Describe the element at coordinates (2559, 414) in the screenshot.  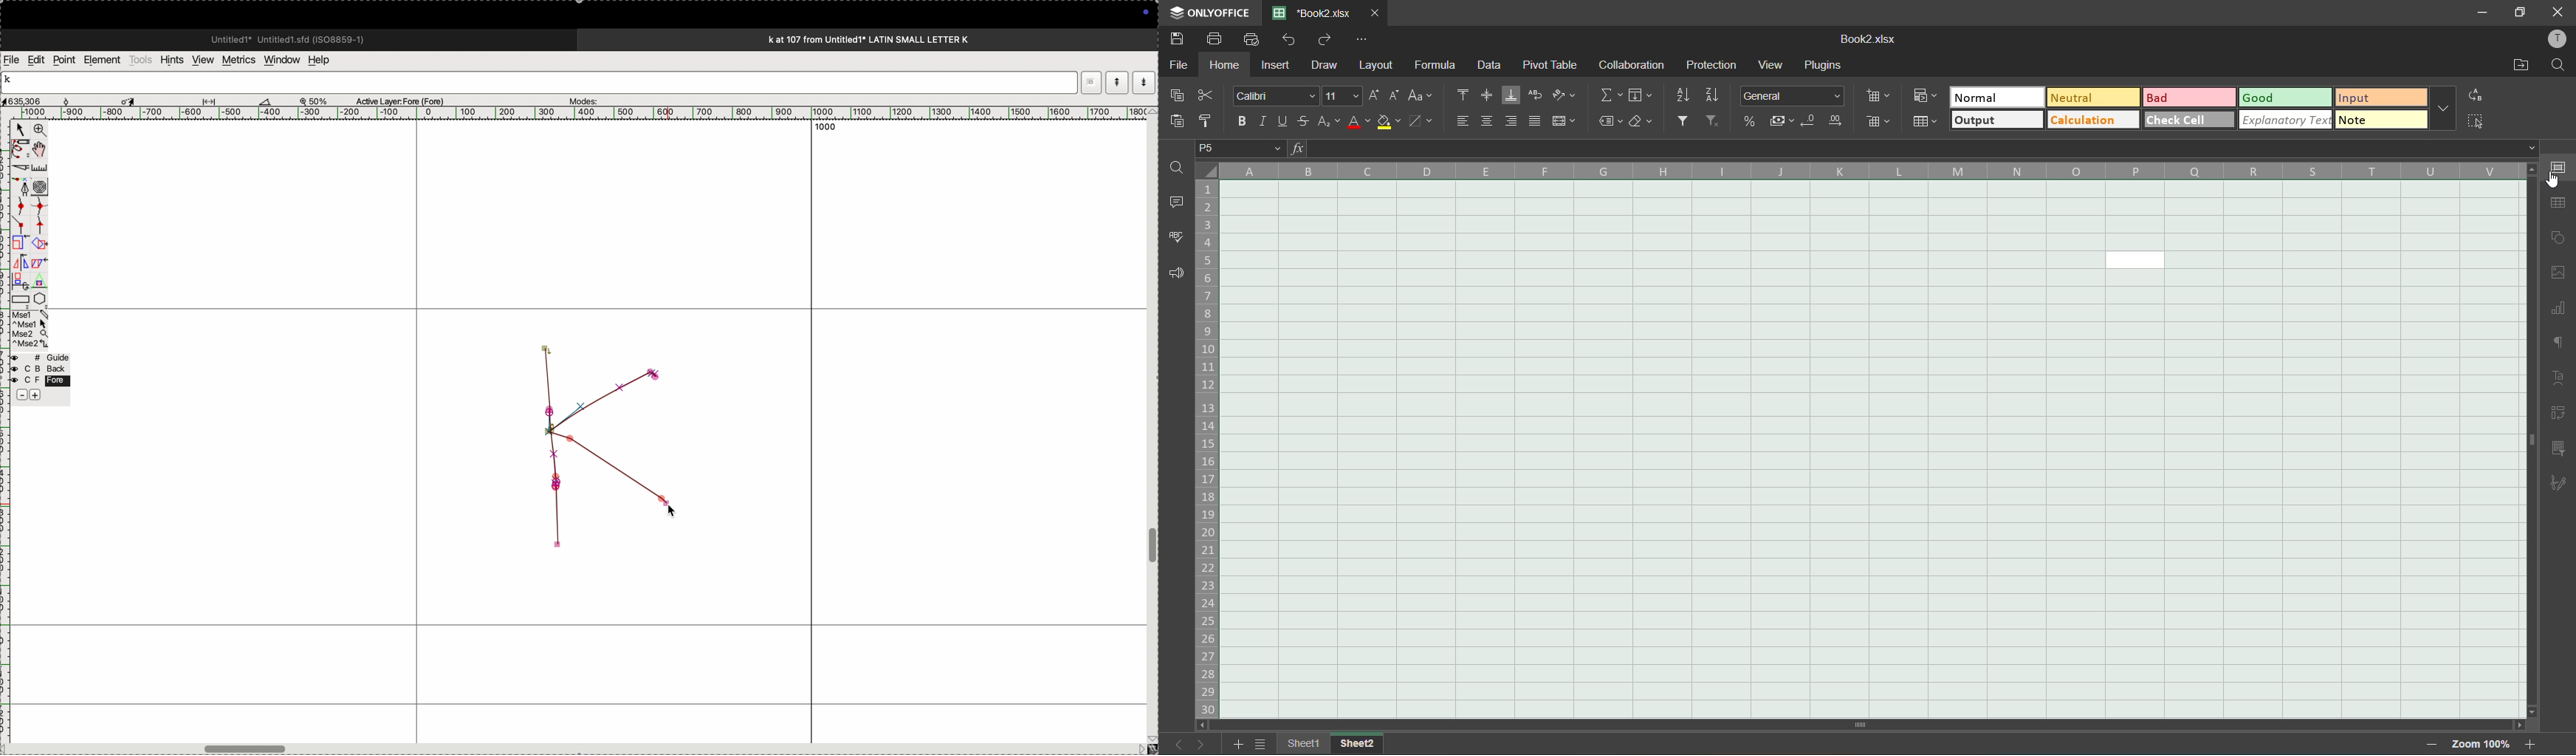
I see `pivot table` at that location.